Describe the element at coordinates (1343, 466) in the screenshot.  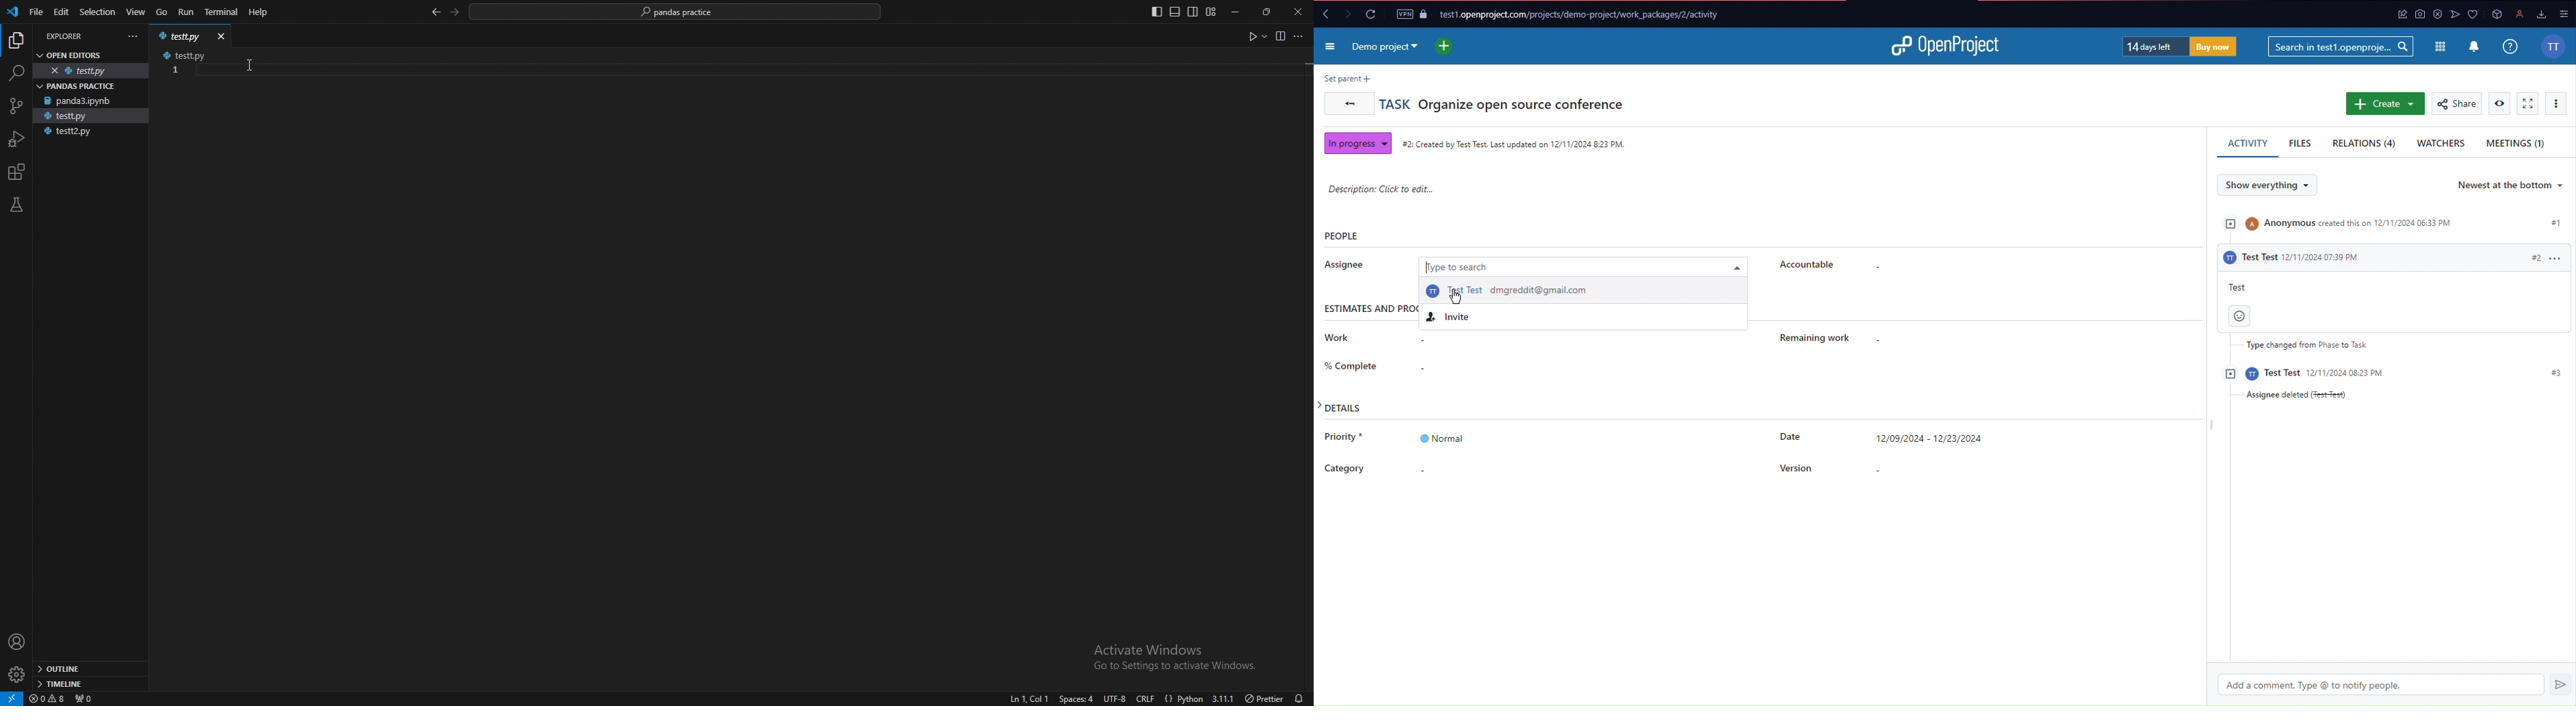
I see `Category` at that location.